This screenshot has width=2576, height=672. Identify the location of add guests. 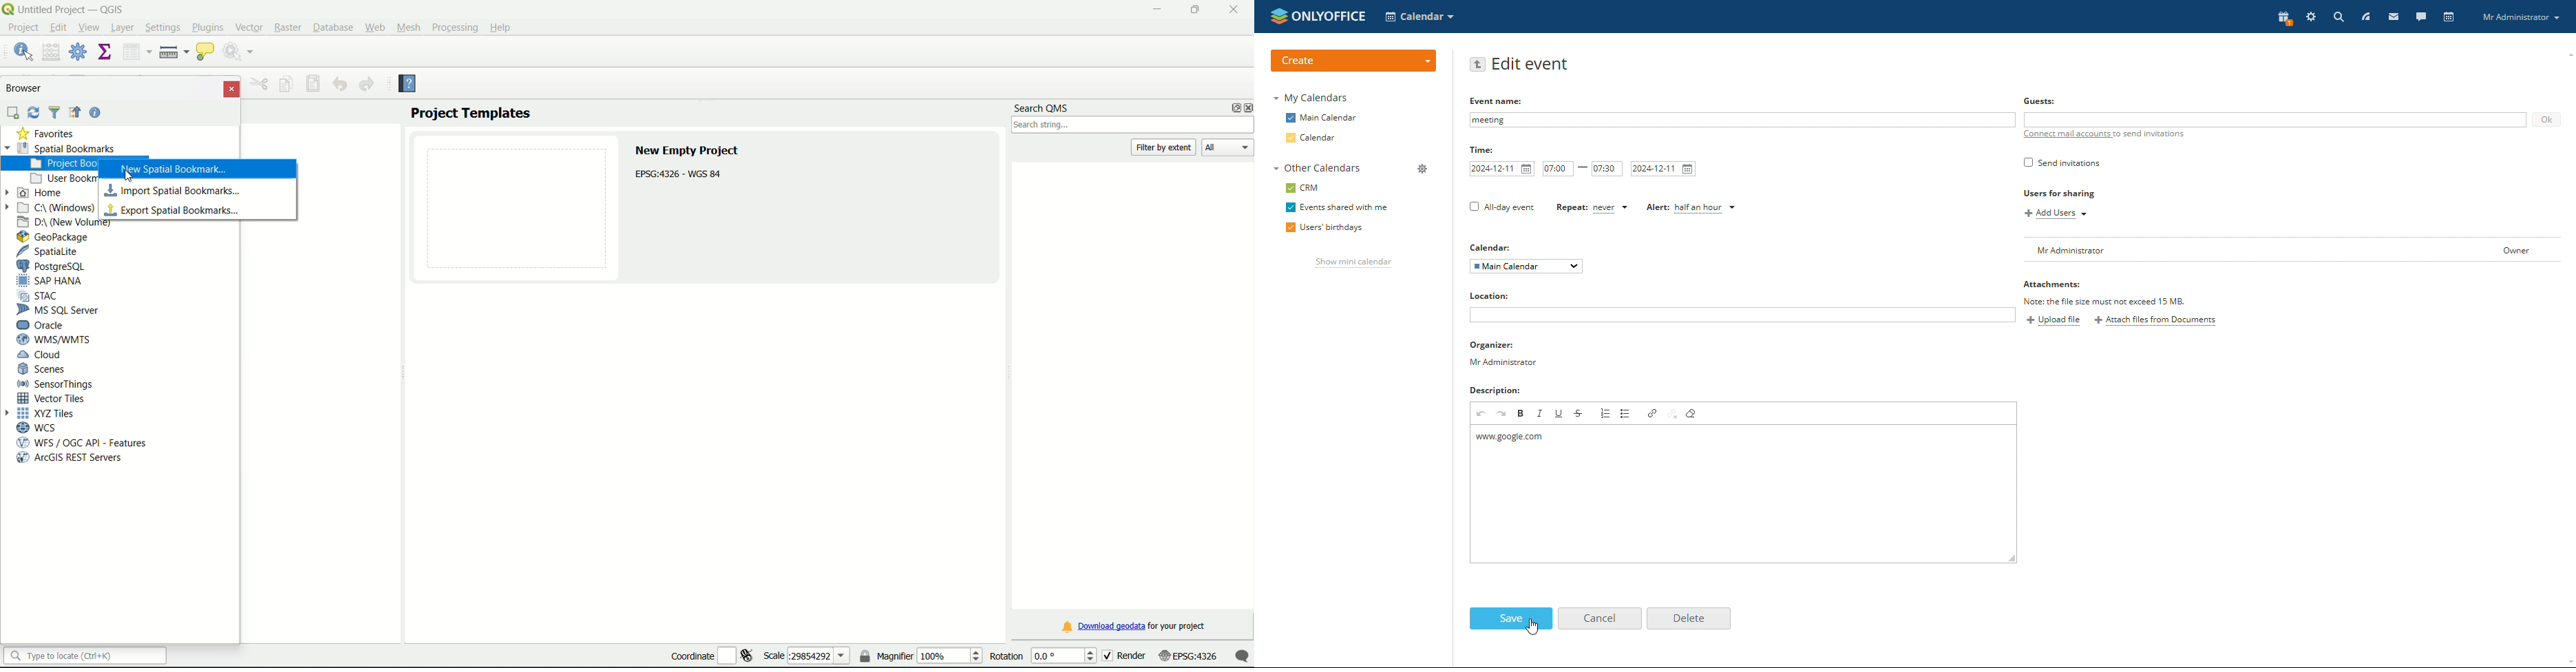
(2274, 120).